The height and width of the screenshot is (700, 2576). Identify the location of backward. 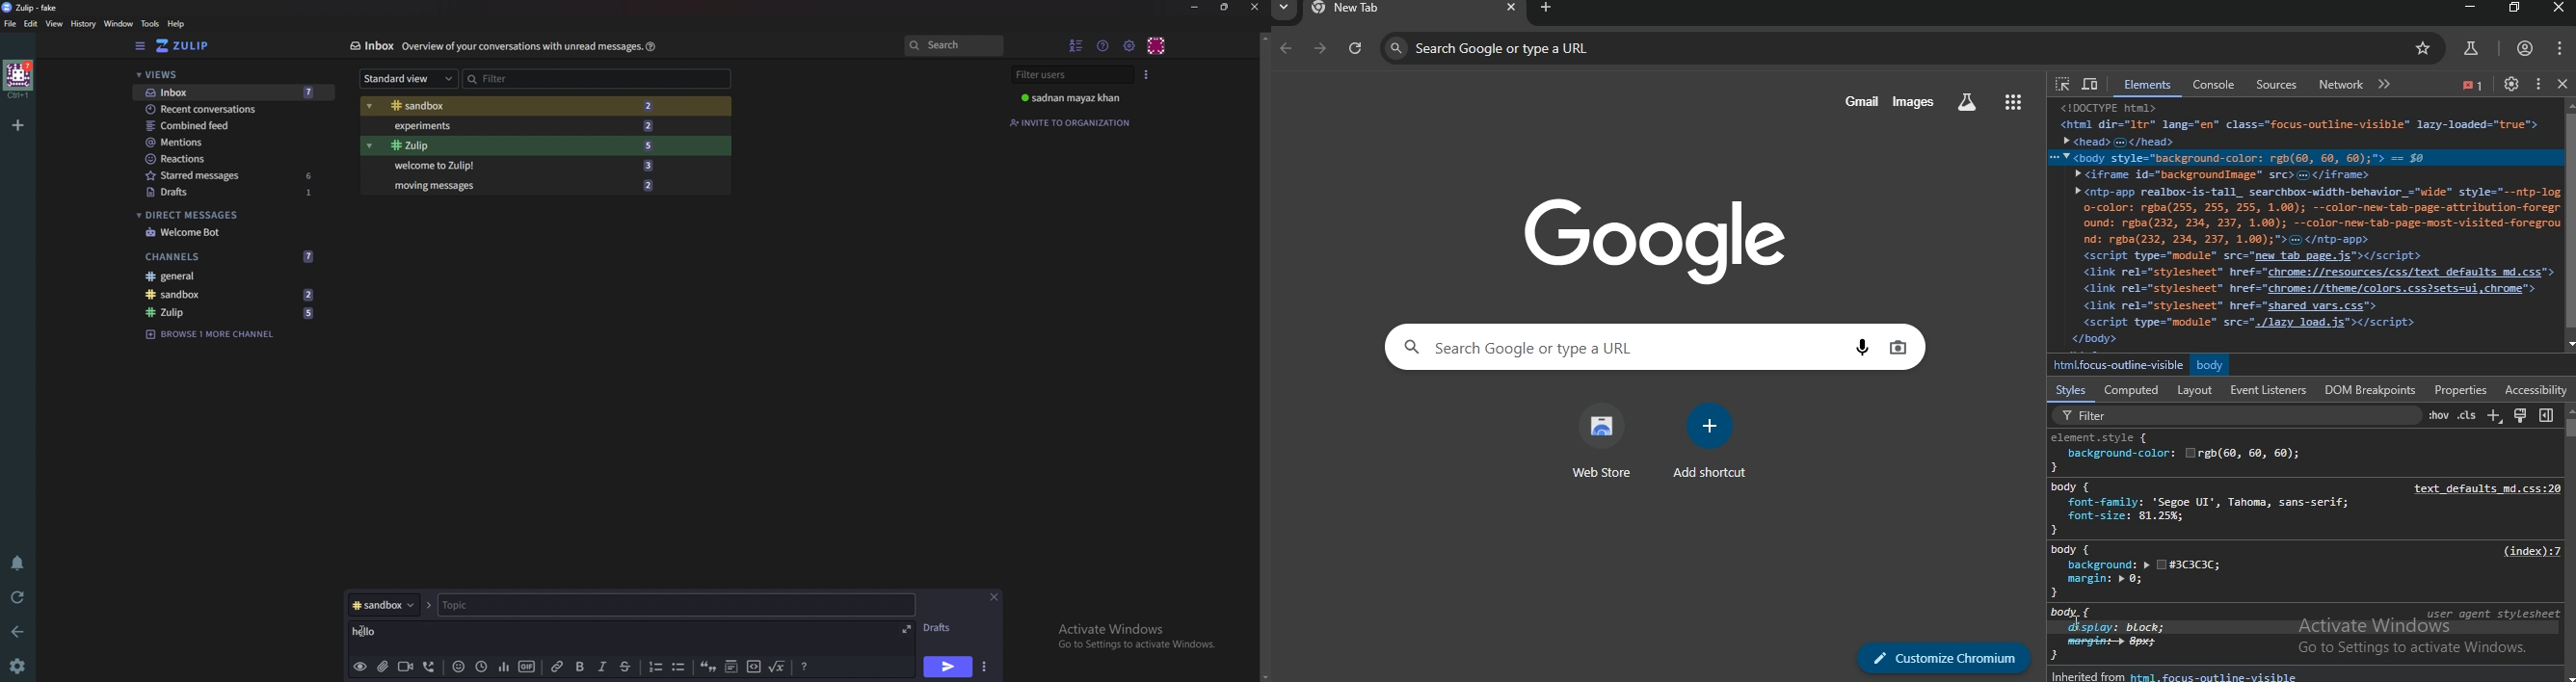
(1286, 48).